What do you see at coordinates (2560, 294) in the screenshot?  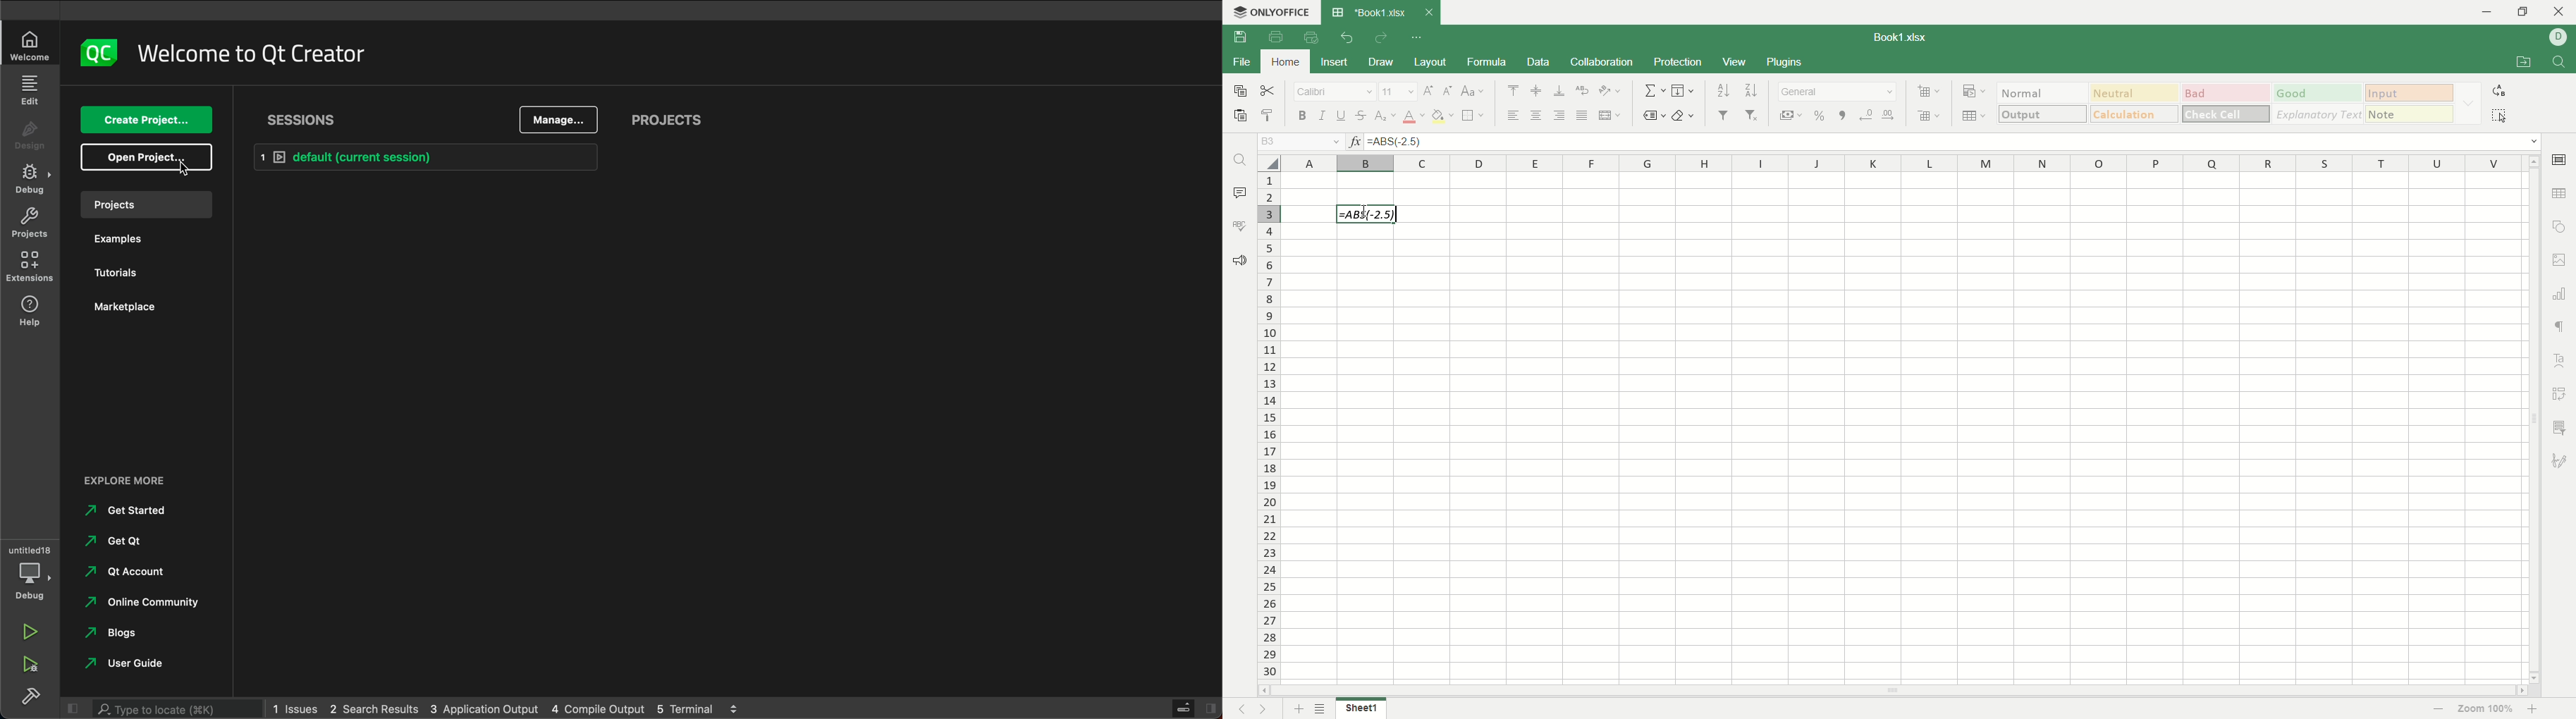 I see `chart settings` at bounding box center [2560, 294].